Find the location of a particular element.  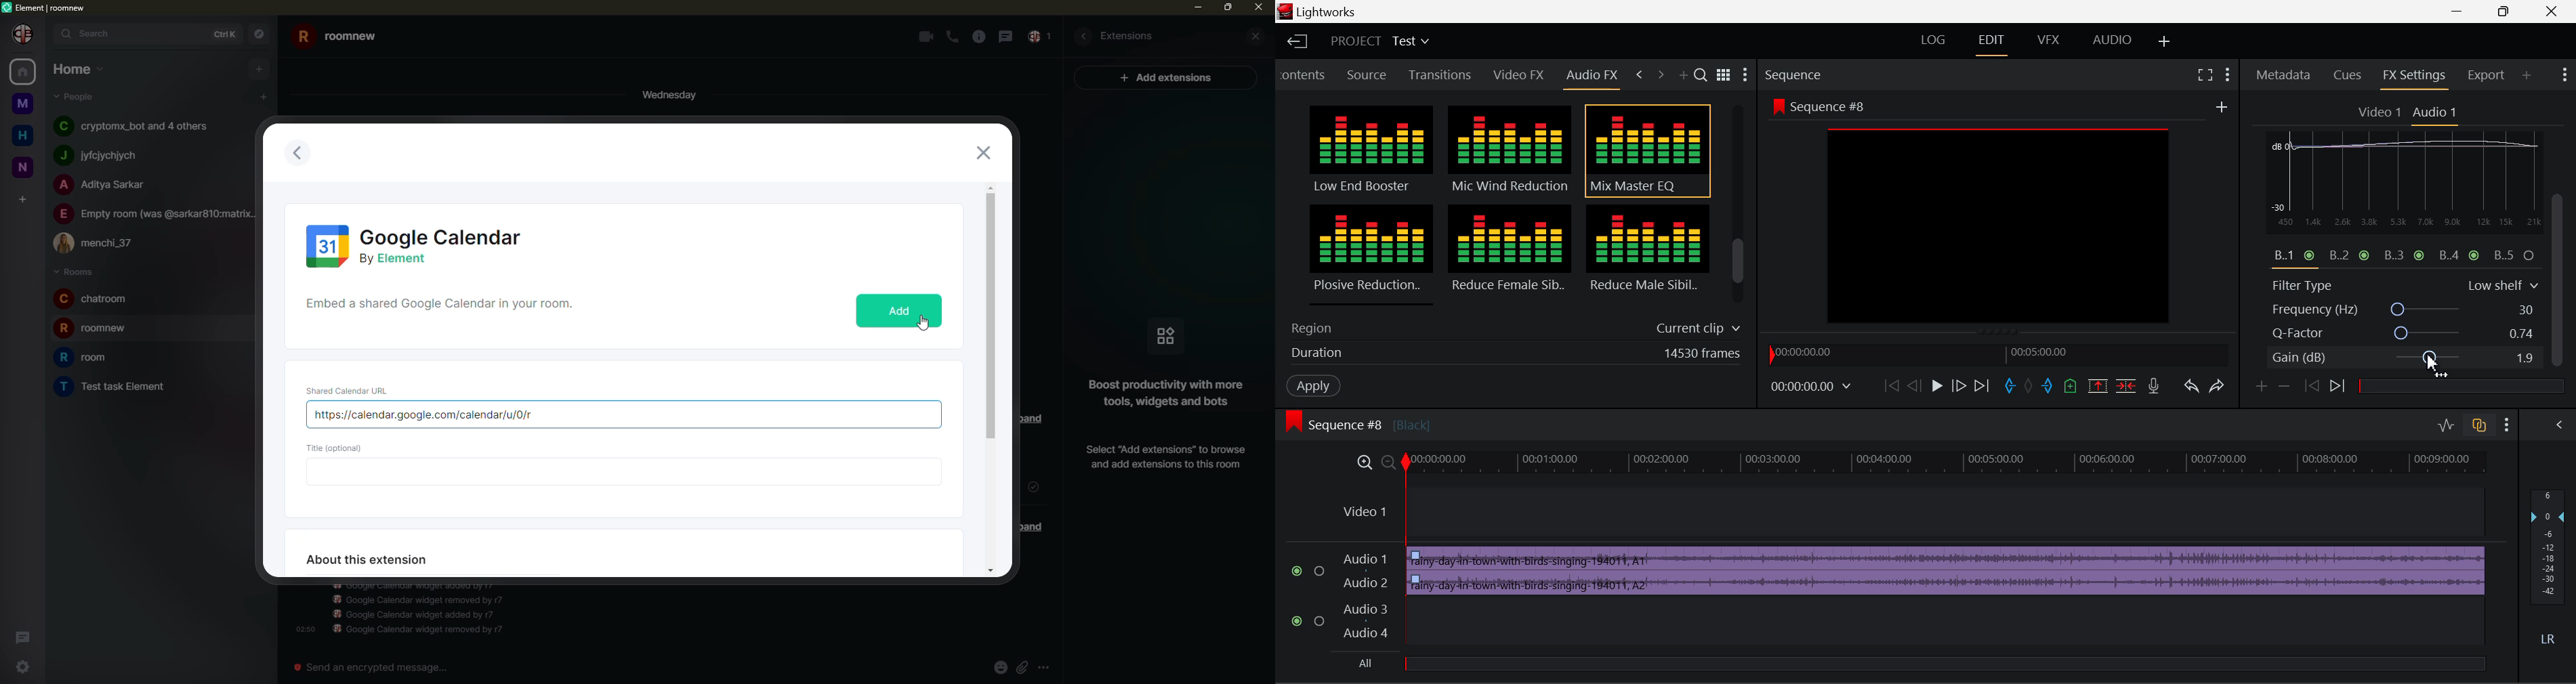

people is located at coordinates (97, 156).